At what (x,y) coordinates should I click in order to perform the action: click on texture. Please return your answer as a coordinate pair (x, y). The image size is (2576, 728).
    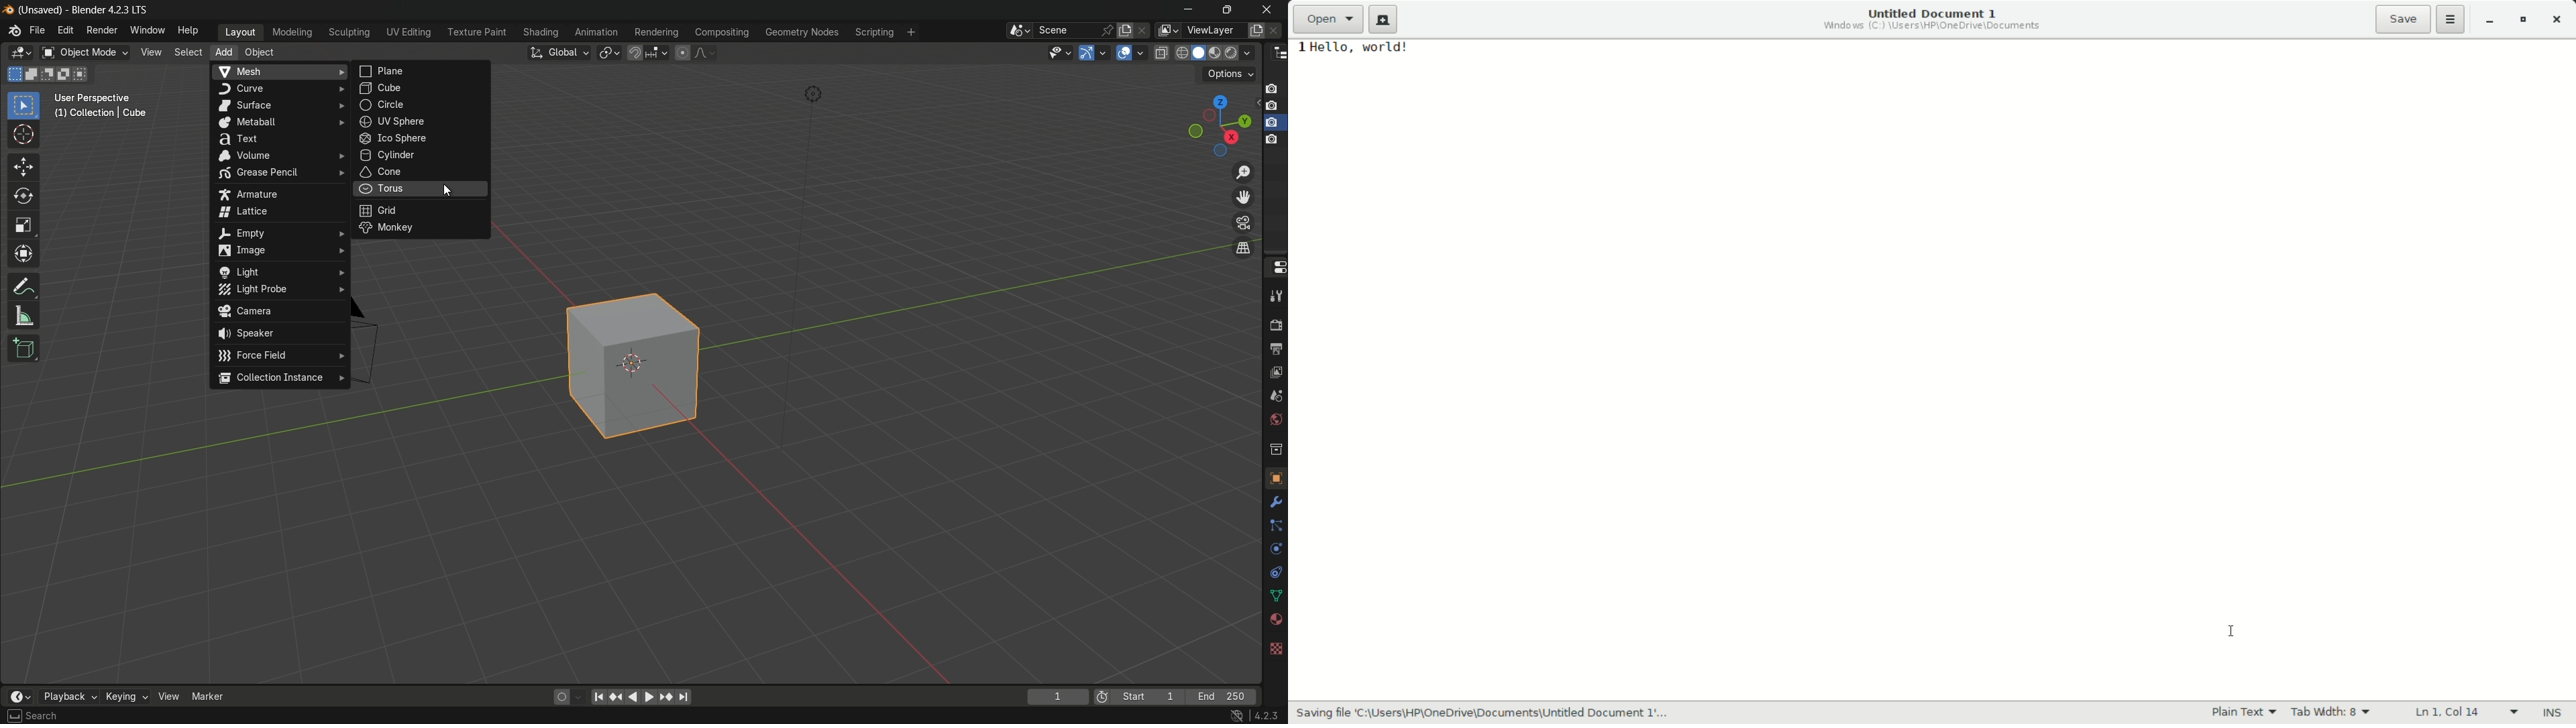
    Looking at the image, I should click on (1275, 648).